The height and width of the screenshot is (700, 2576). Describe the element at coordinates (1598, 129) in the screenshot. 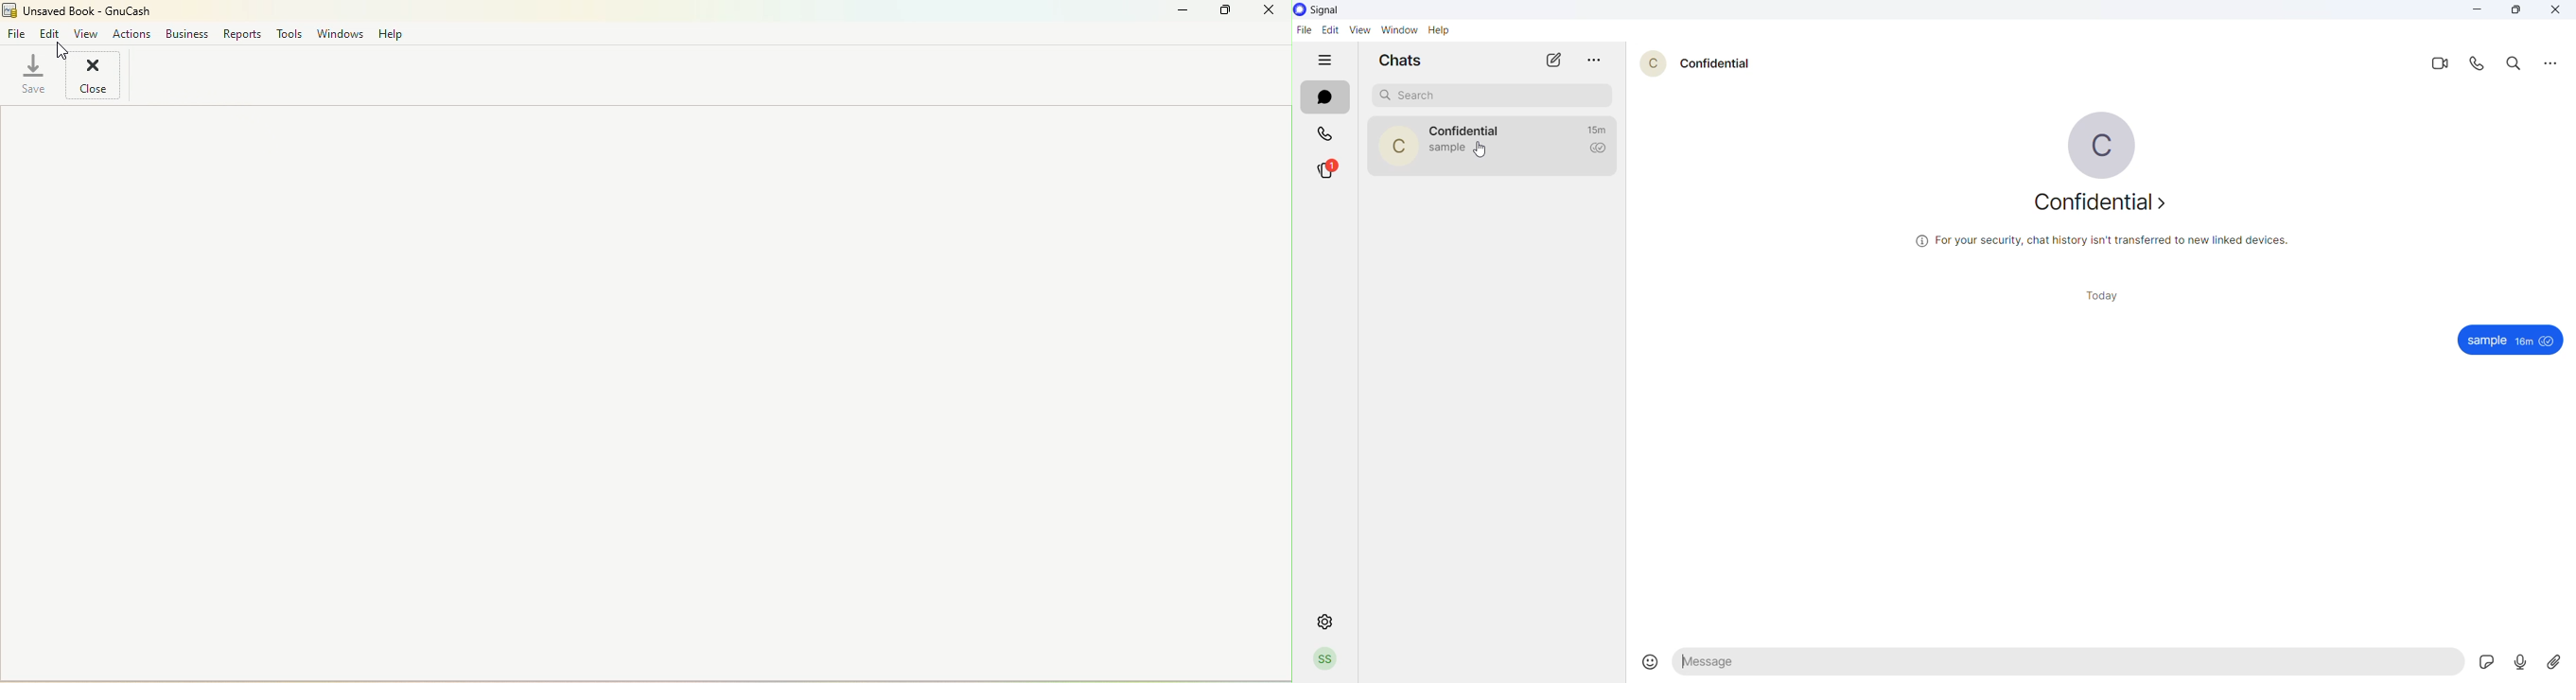

I see `15m` at that location.